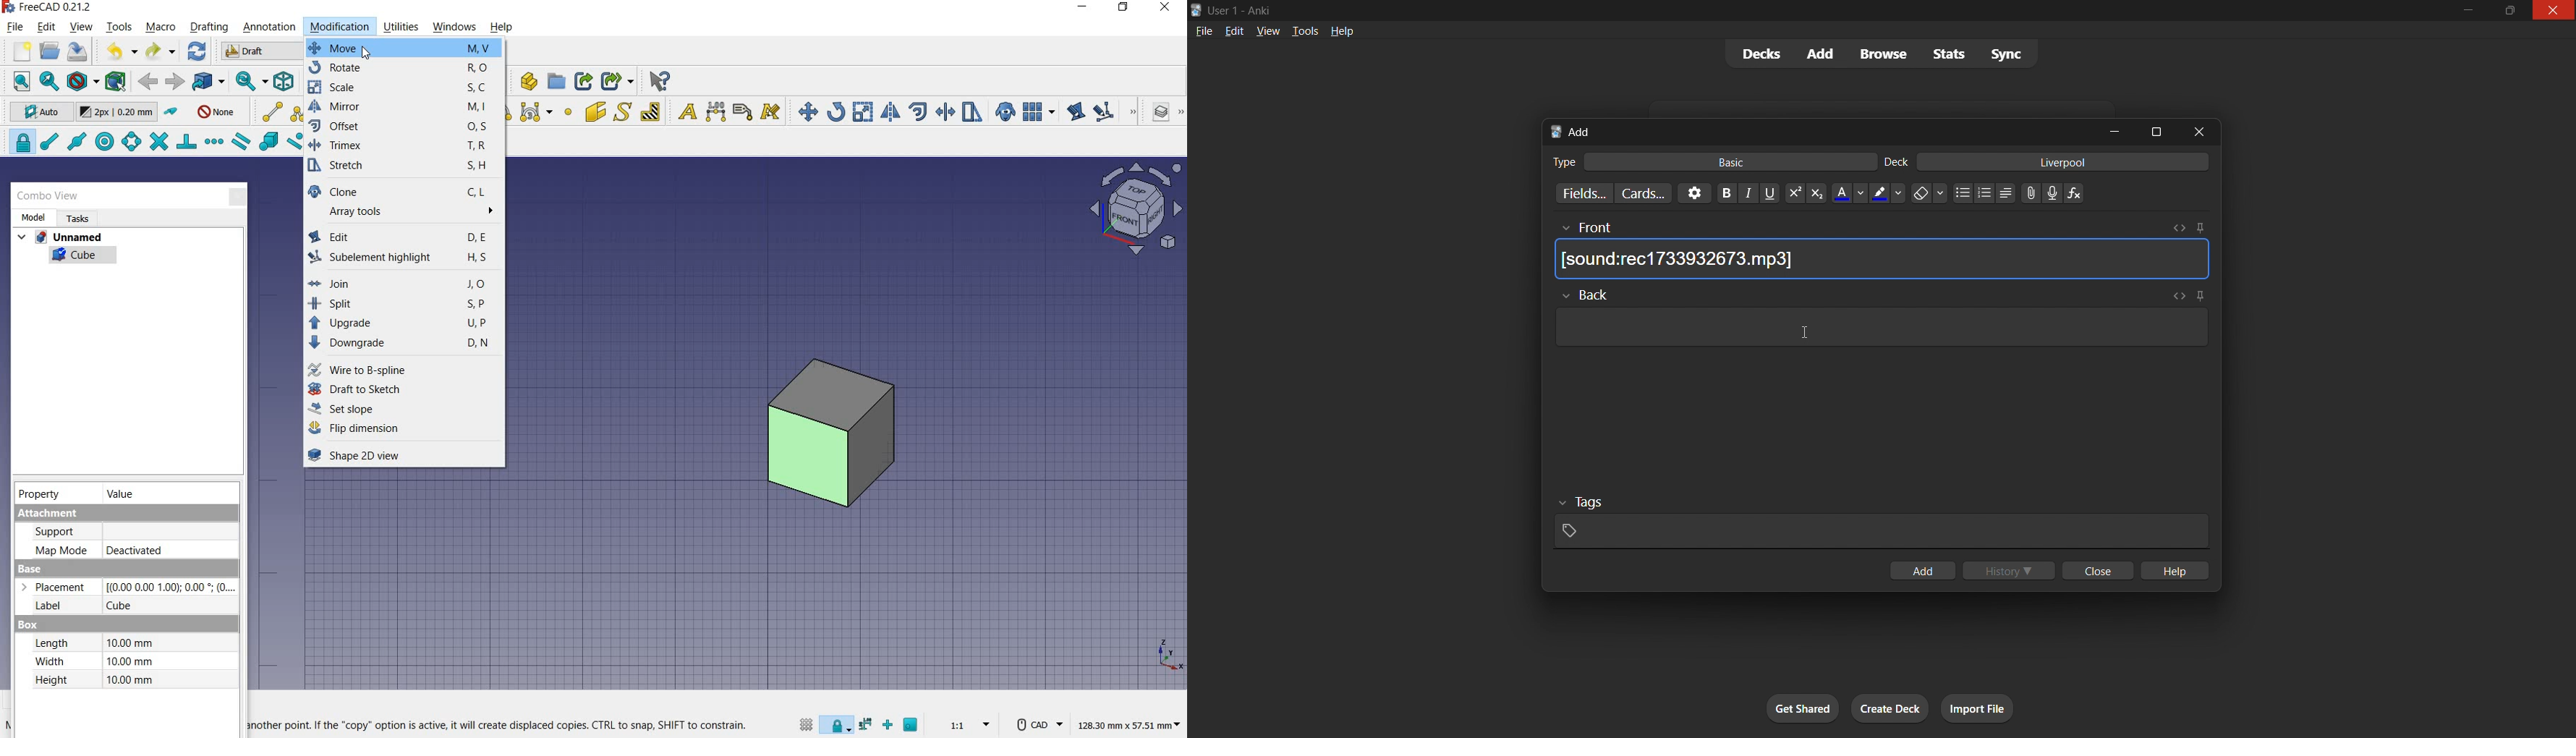 The height and width of the screenshot is (756, 2576). What do you see at coordinates (172, 112) in the screenshot?
I see `toggle construction mode` at bounding box center [172, 112].